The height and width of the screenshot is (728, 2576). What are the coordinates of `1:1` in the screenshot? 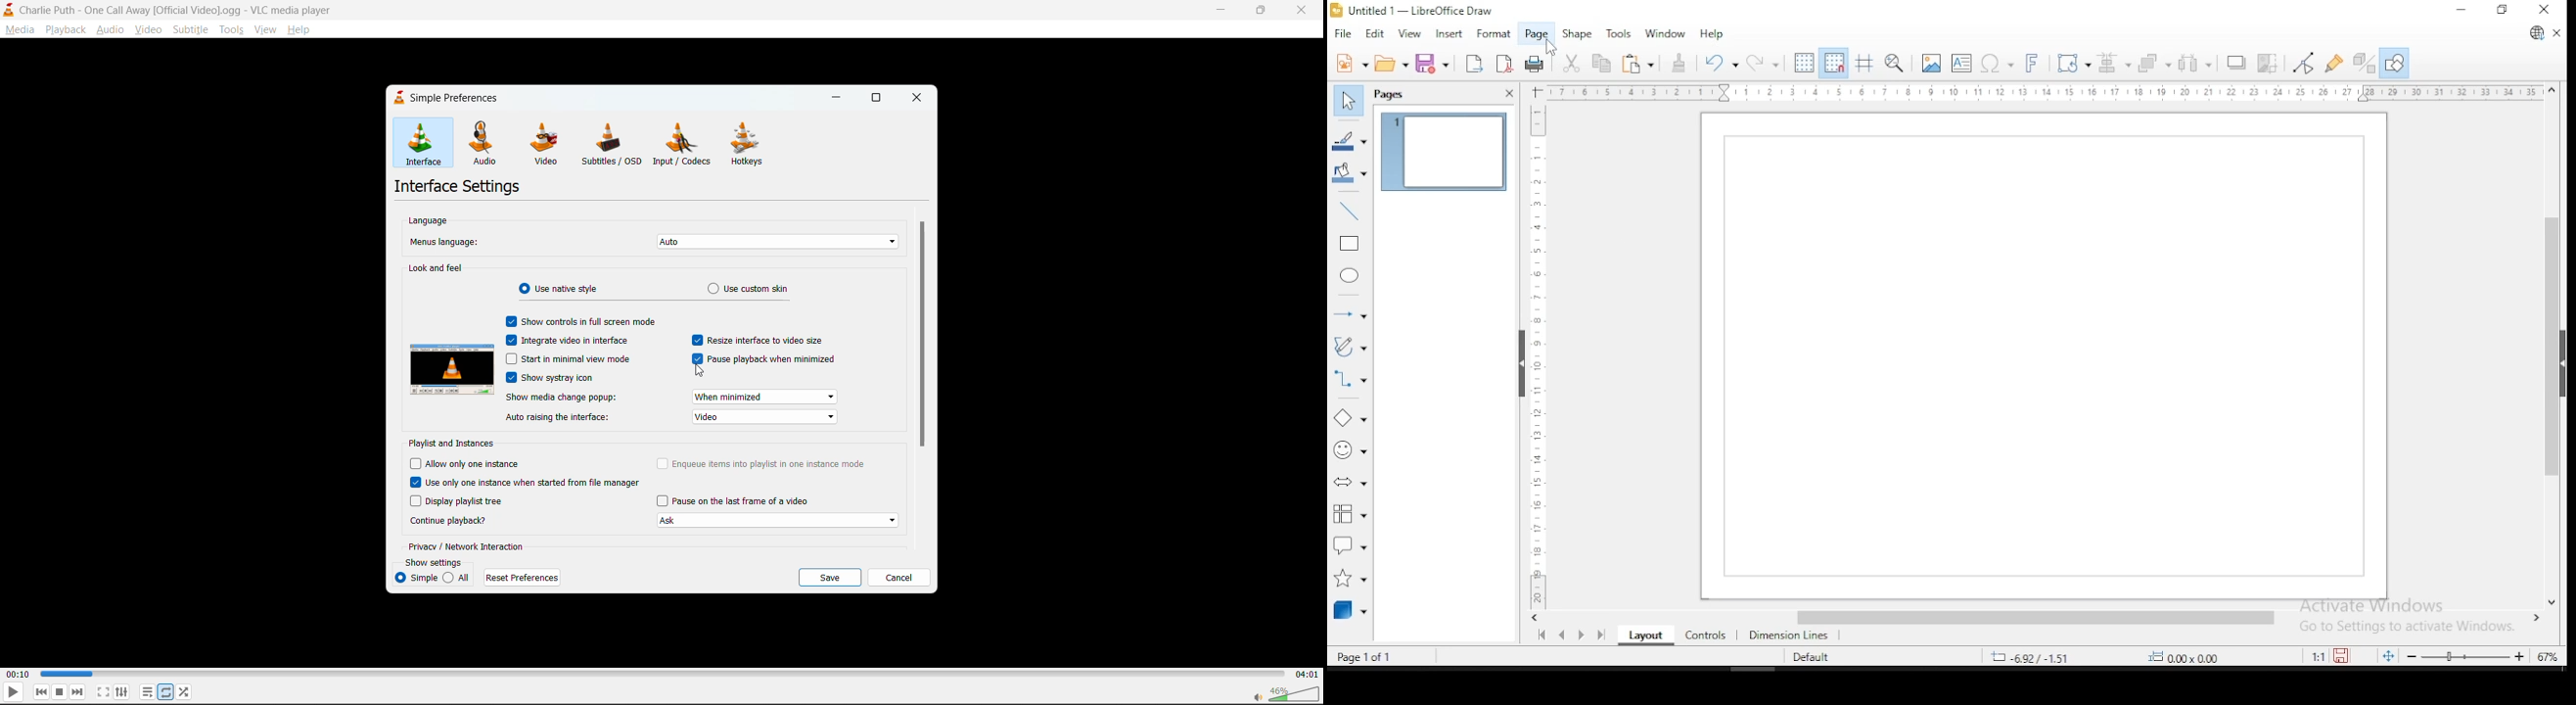 It's located at (2315, 656).